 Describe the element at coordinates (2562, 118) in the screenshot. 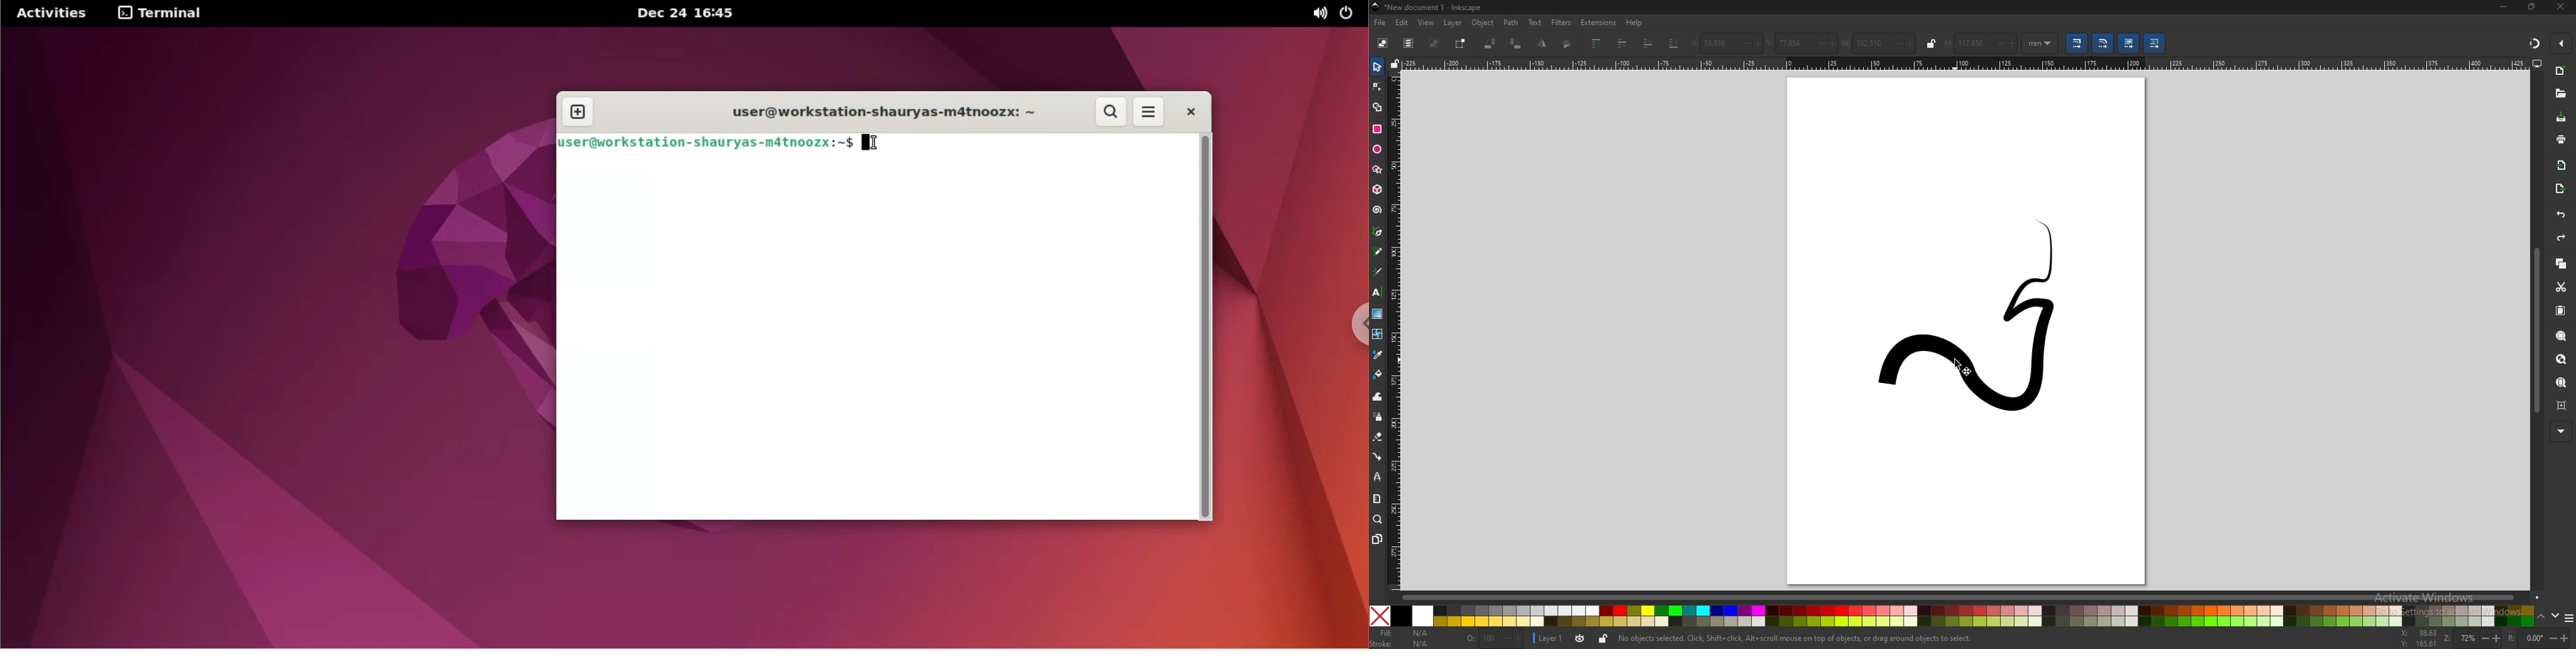

I see `save` at that location.